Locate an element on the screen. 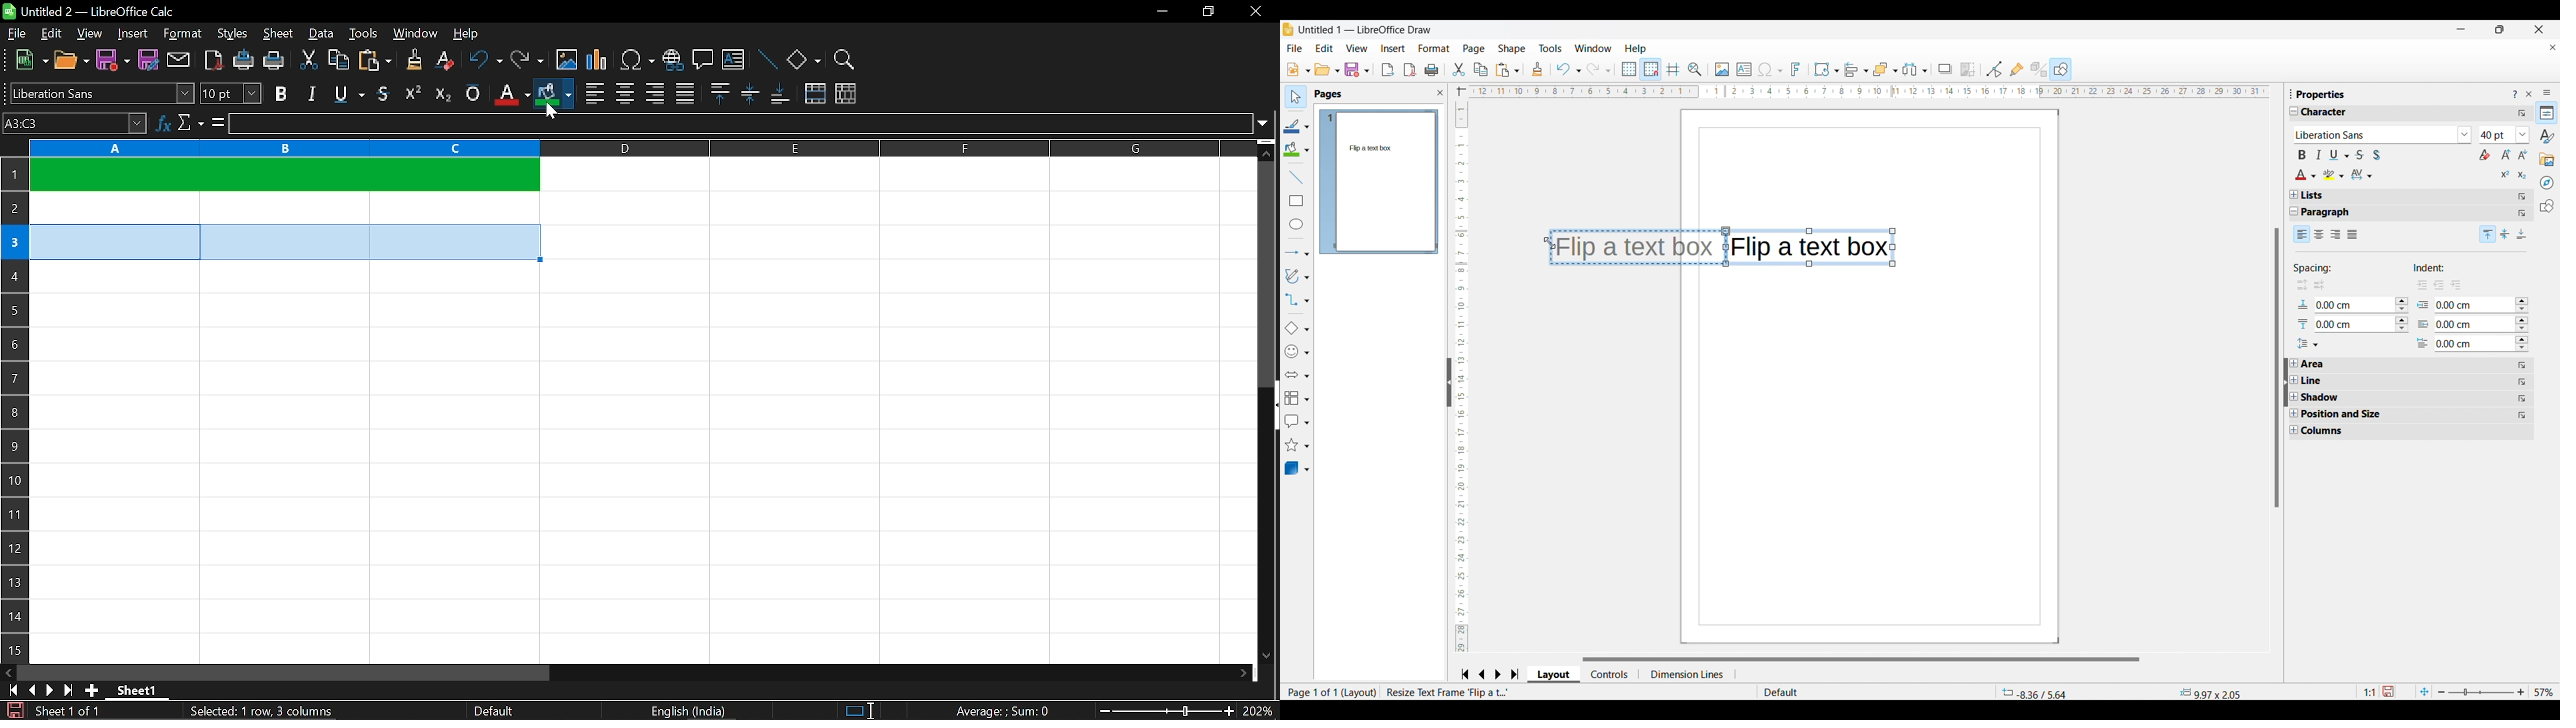 Image resolution: width=2576 pixels, height=728 pixels. Column property is located at coordinates (2328, 431).